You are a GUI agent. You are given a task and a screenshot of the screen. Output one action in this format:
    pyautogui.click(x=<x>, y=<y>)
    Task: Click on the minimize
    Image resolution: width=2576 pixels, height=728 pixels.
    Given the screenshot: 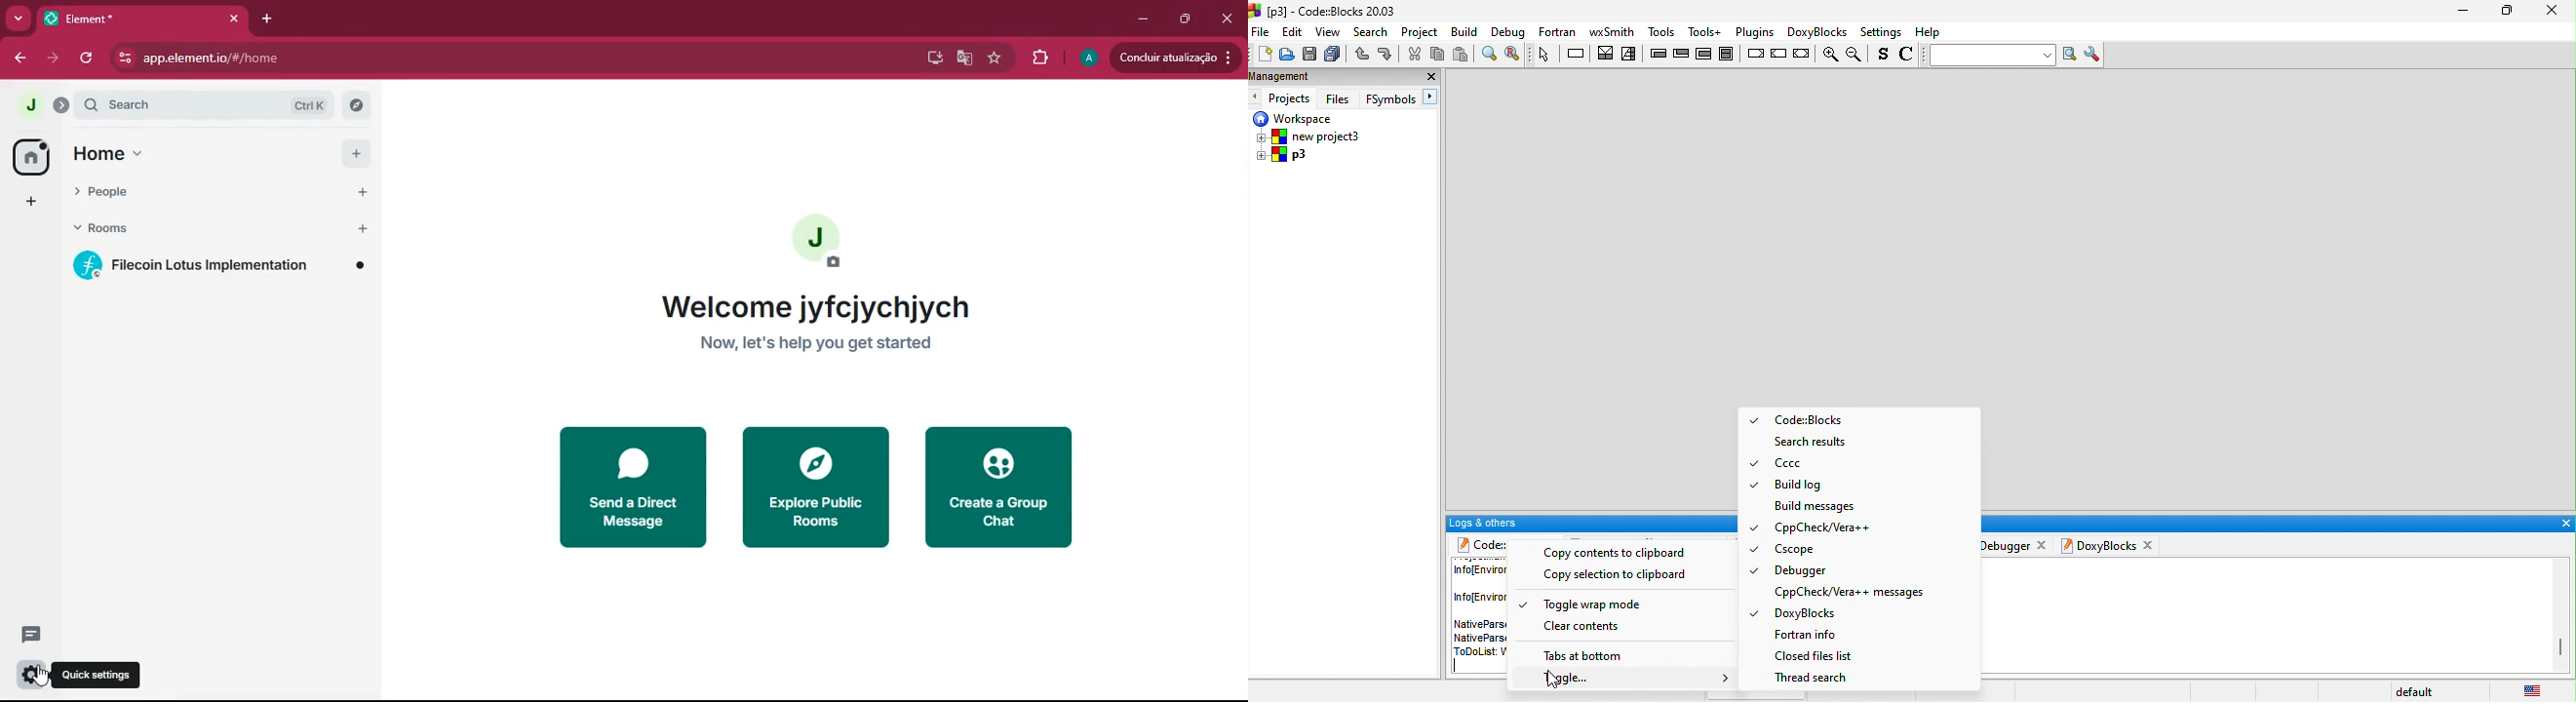 What is the action you would take?
    pyautogui.click(x=1146, y=19)
    